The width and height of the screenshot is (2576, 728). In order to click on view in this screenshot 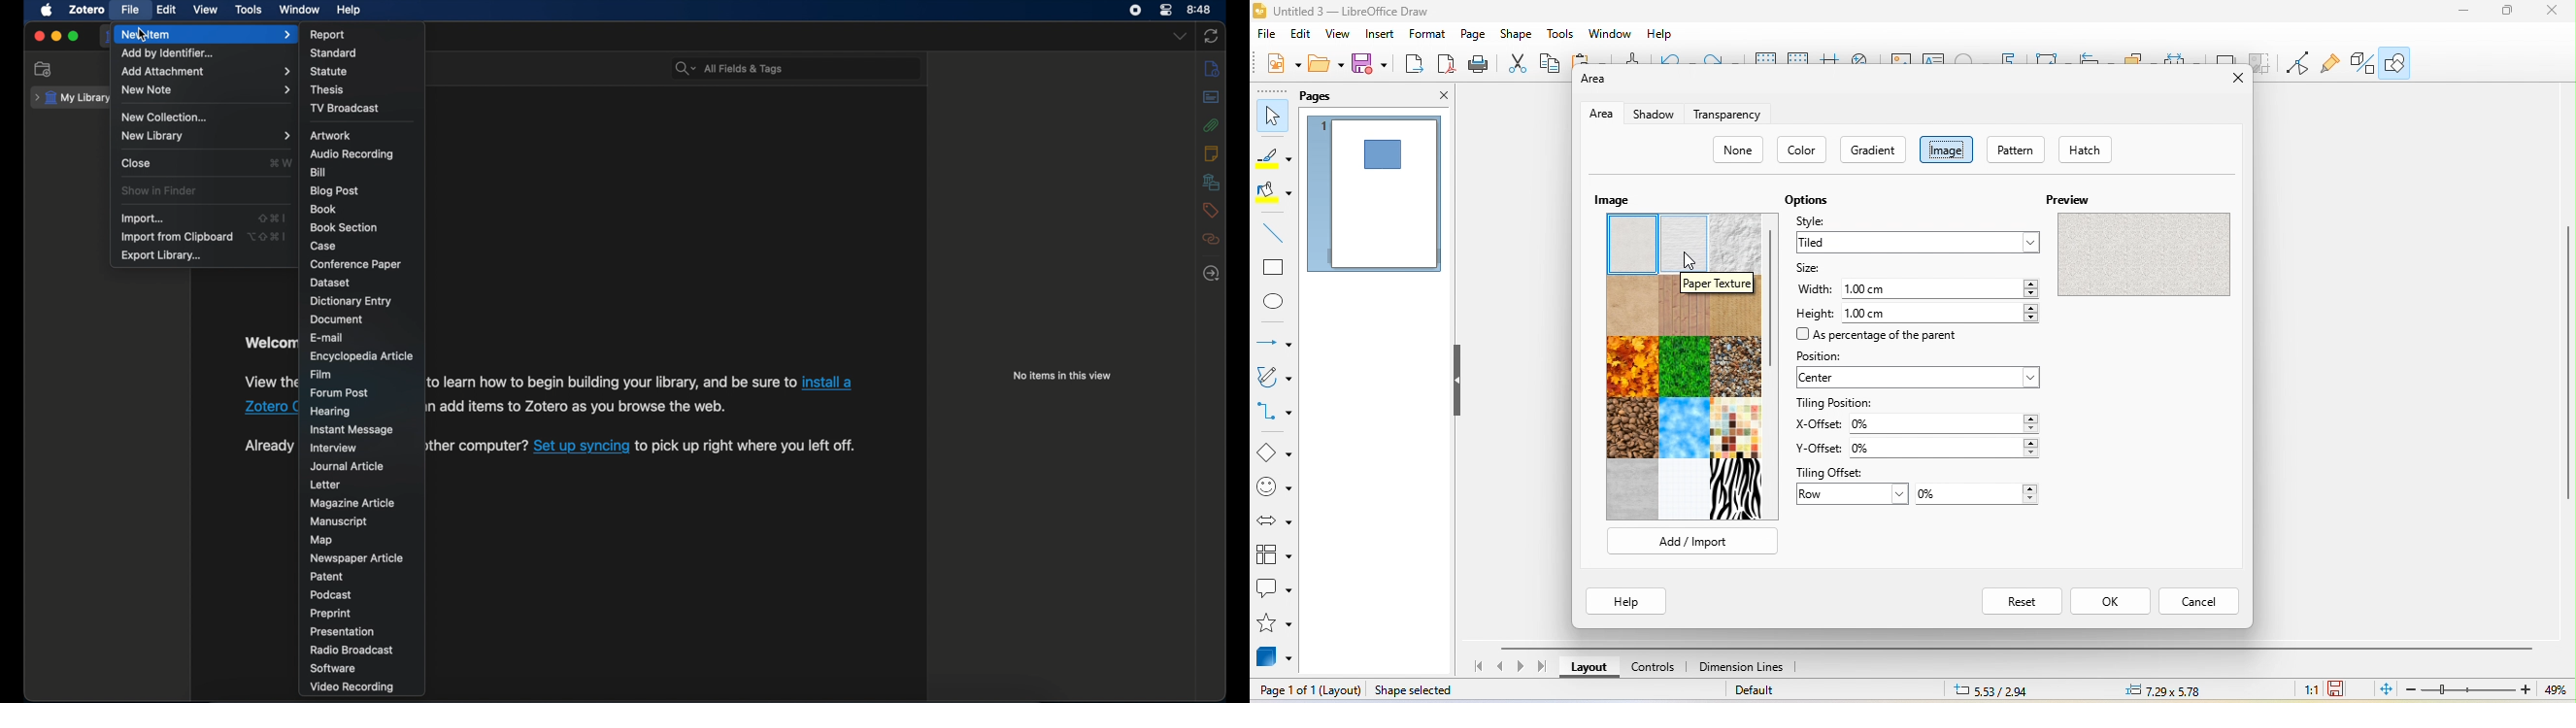, I will do `click(204, 10)`.